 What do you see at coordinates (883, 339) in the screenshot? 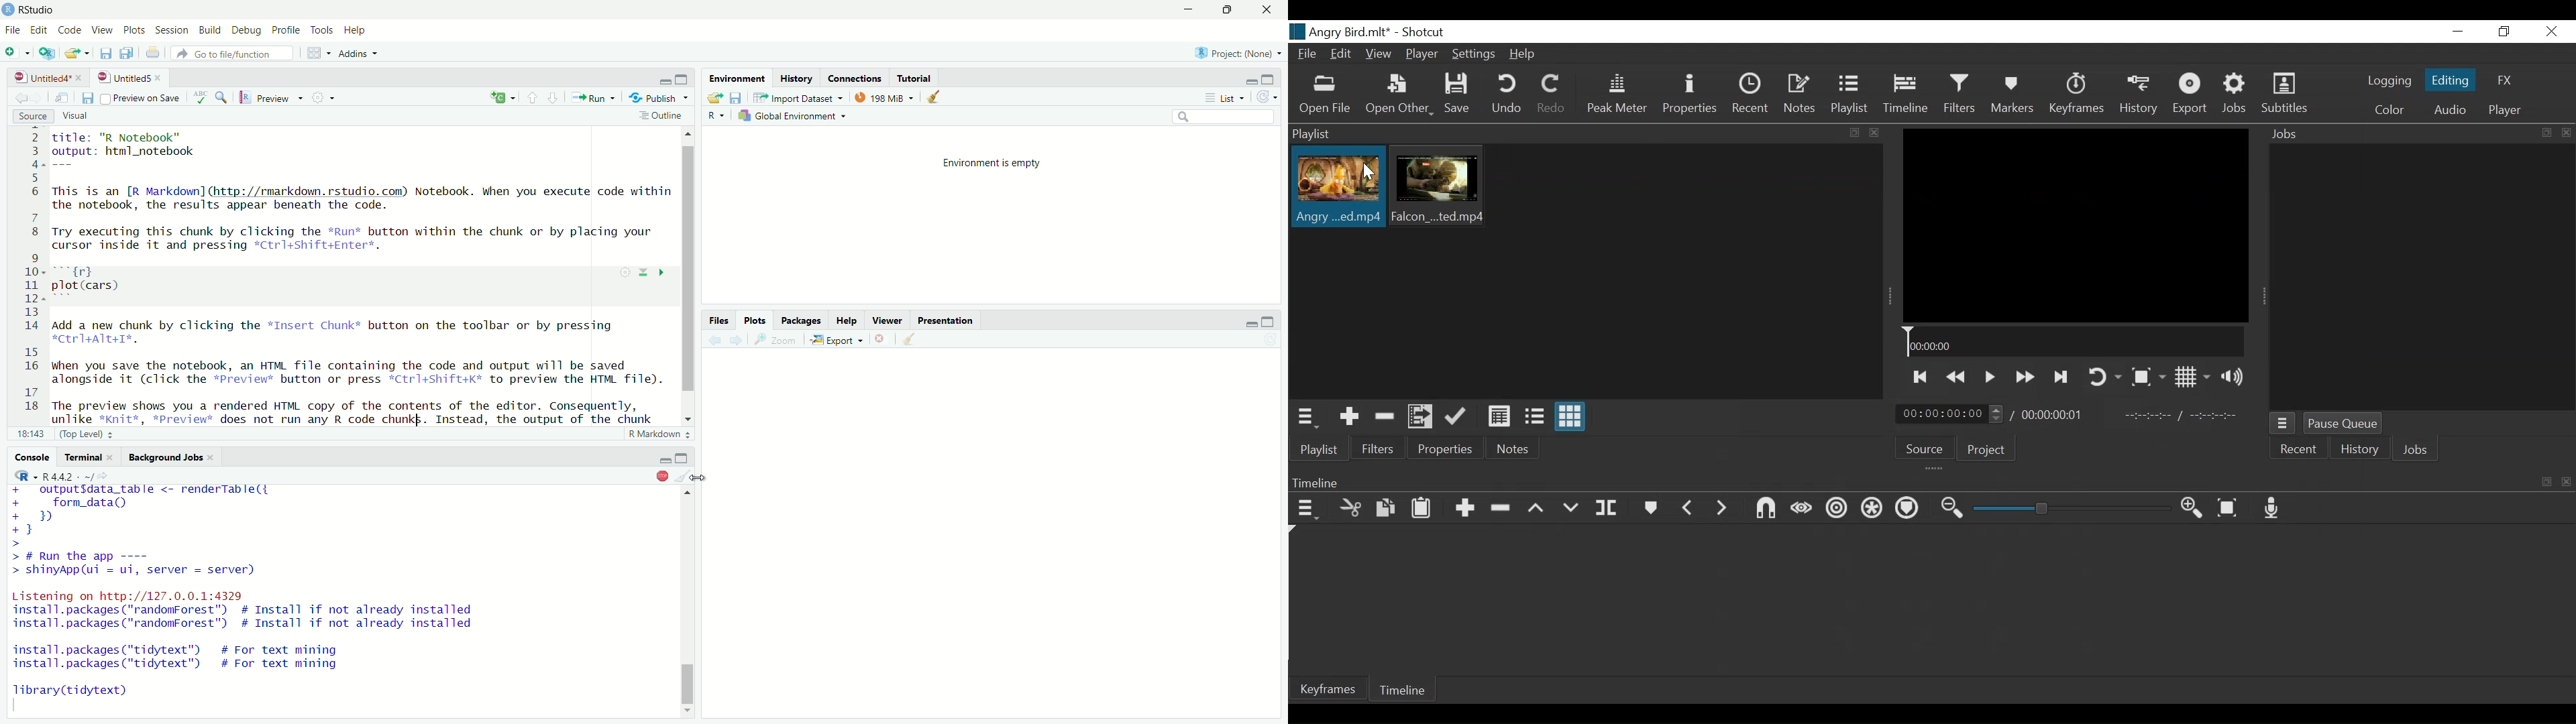
I see `close` at bounding box center [883, 339].